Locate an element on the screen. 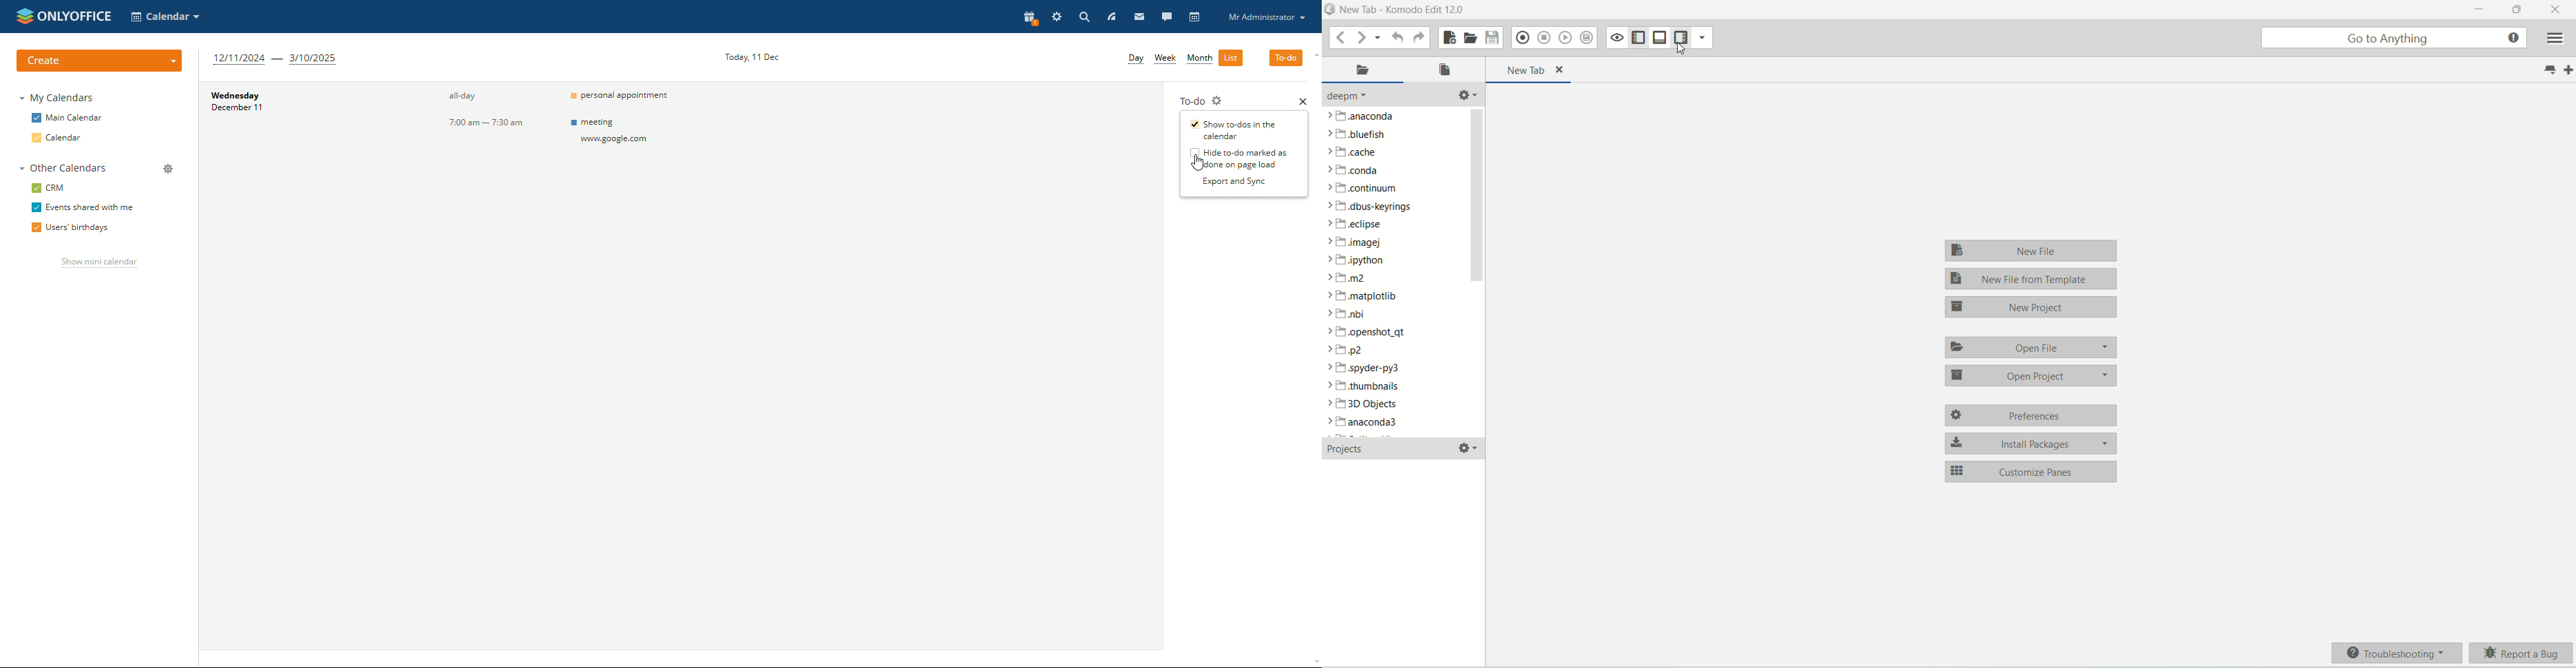 This screenshot has height=672, width=2576. other calendars is located at coordinates (60, 169).